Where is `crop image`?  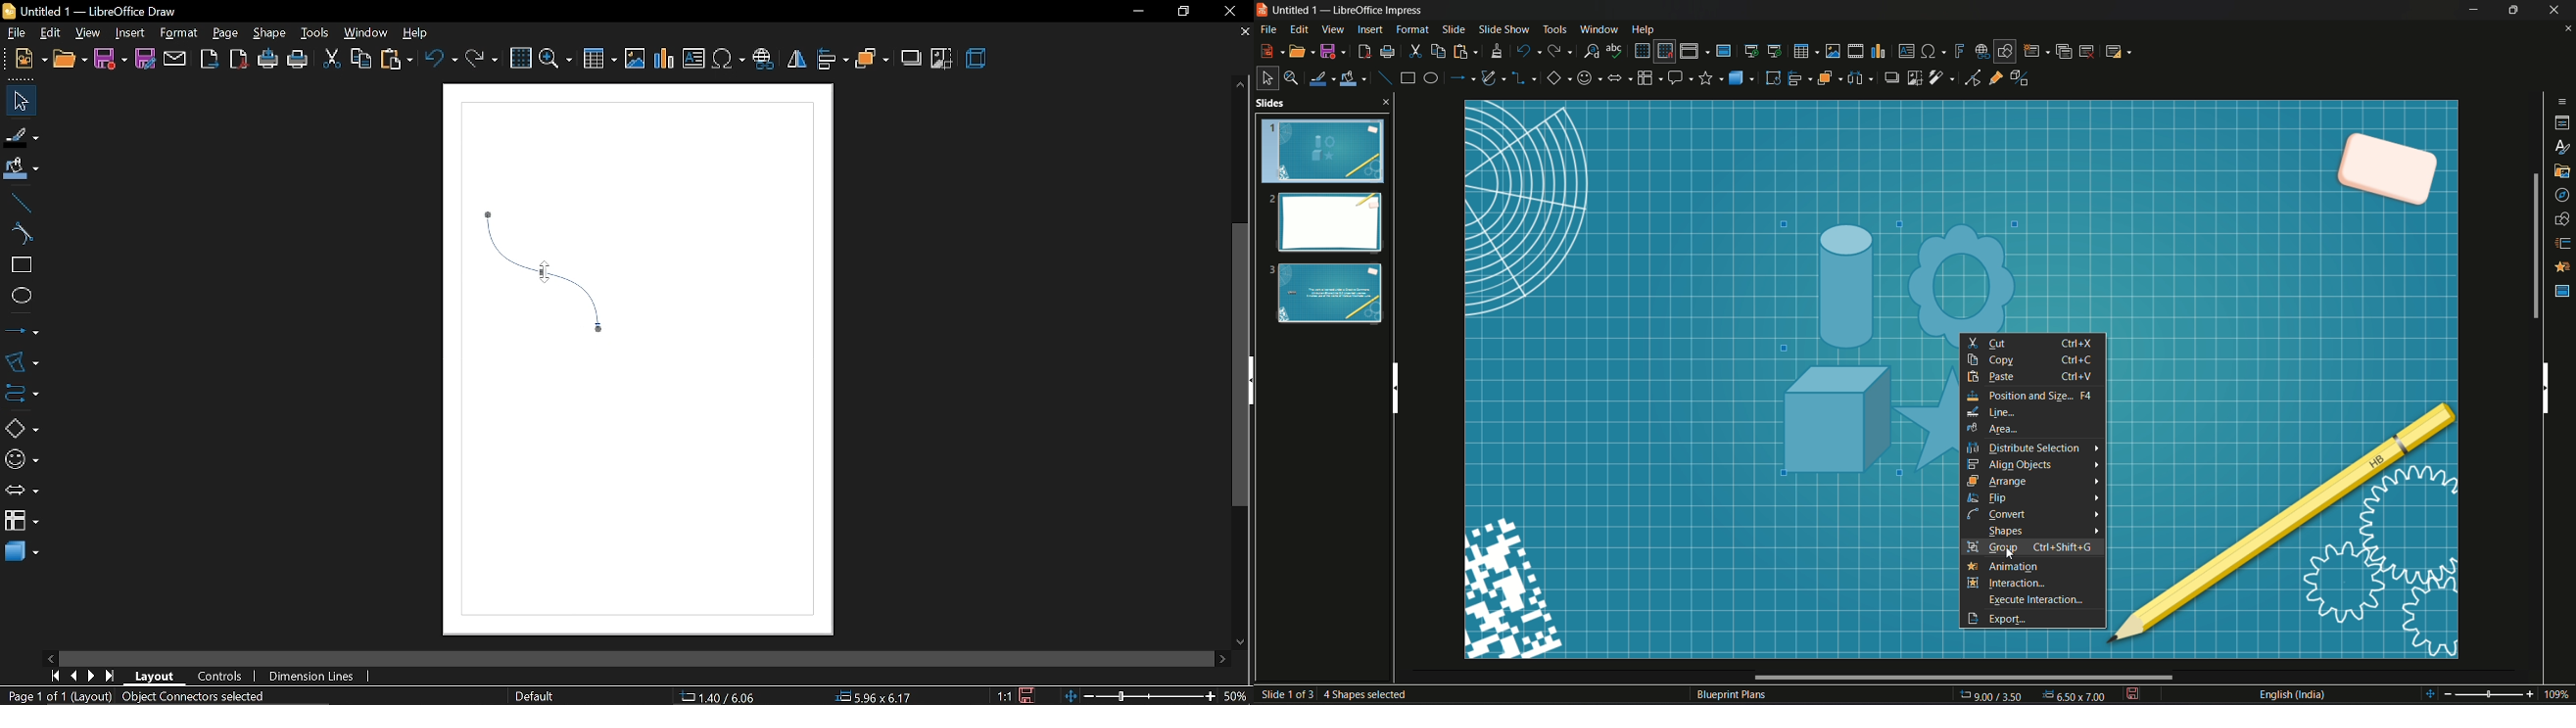 crop image is located at coordinates (1916, 77).